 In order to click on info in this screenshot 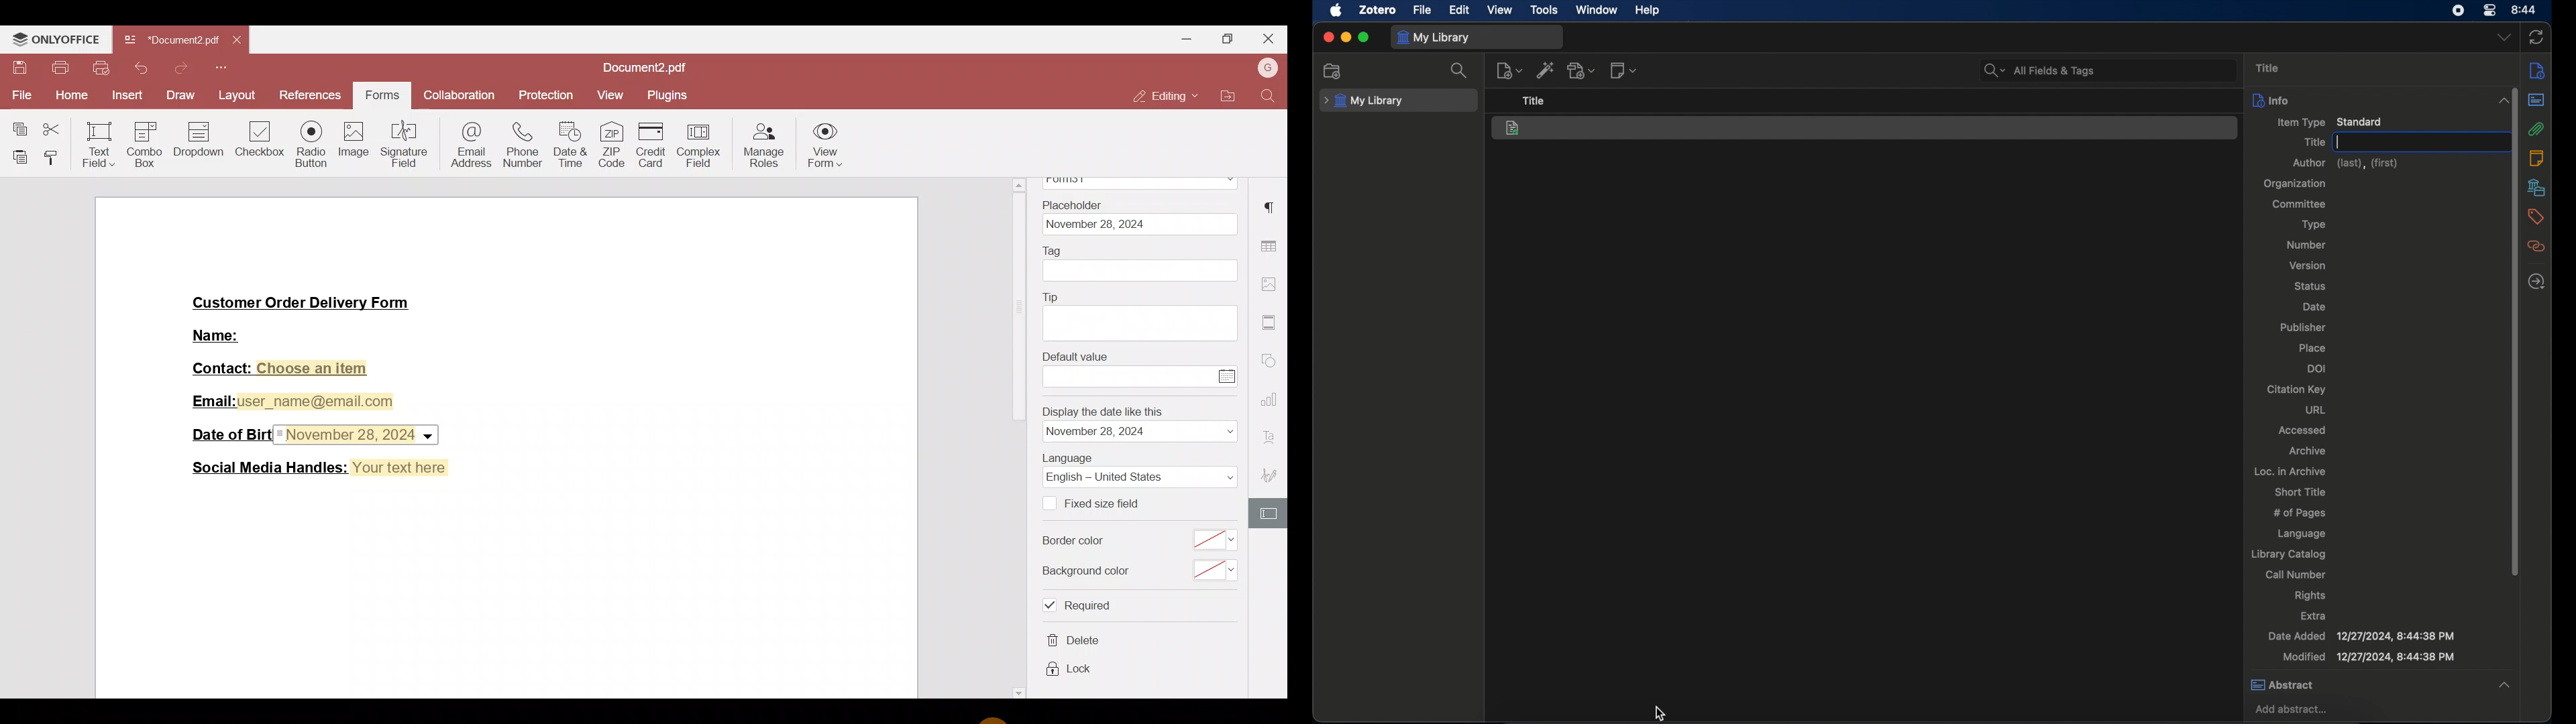, I will do `click(2364, 99)`.